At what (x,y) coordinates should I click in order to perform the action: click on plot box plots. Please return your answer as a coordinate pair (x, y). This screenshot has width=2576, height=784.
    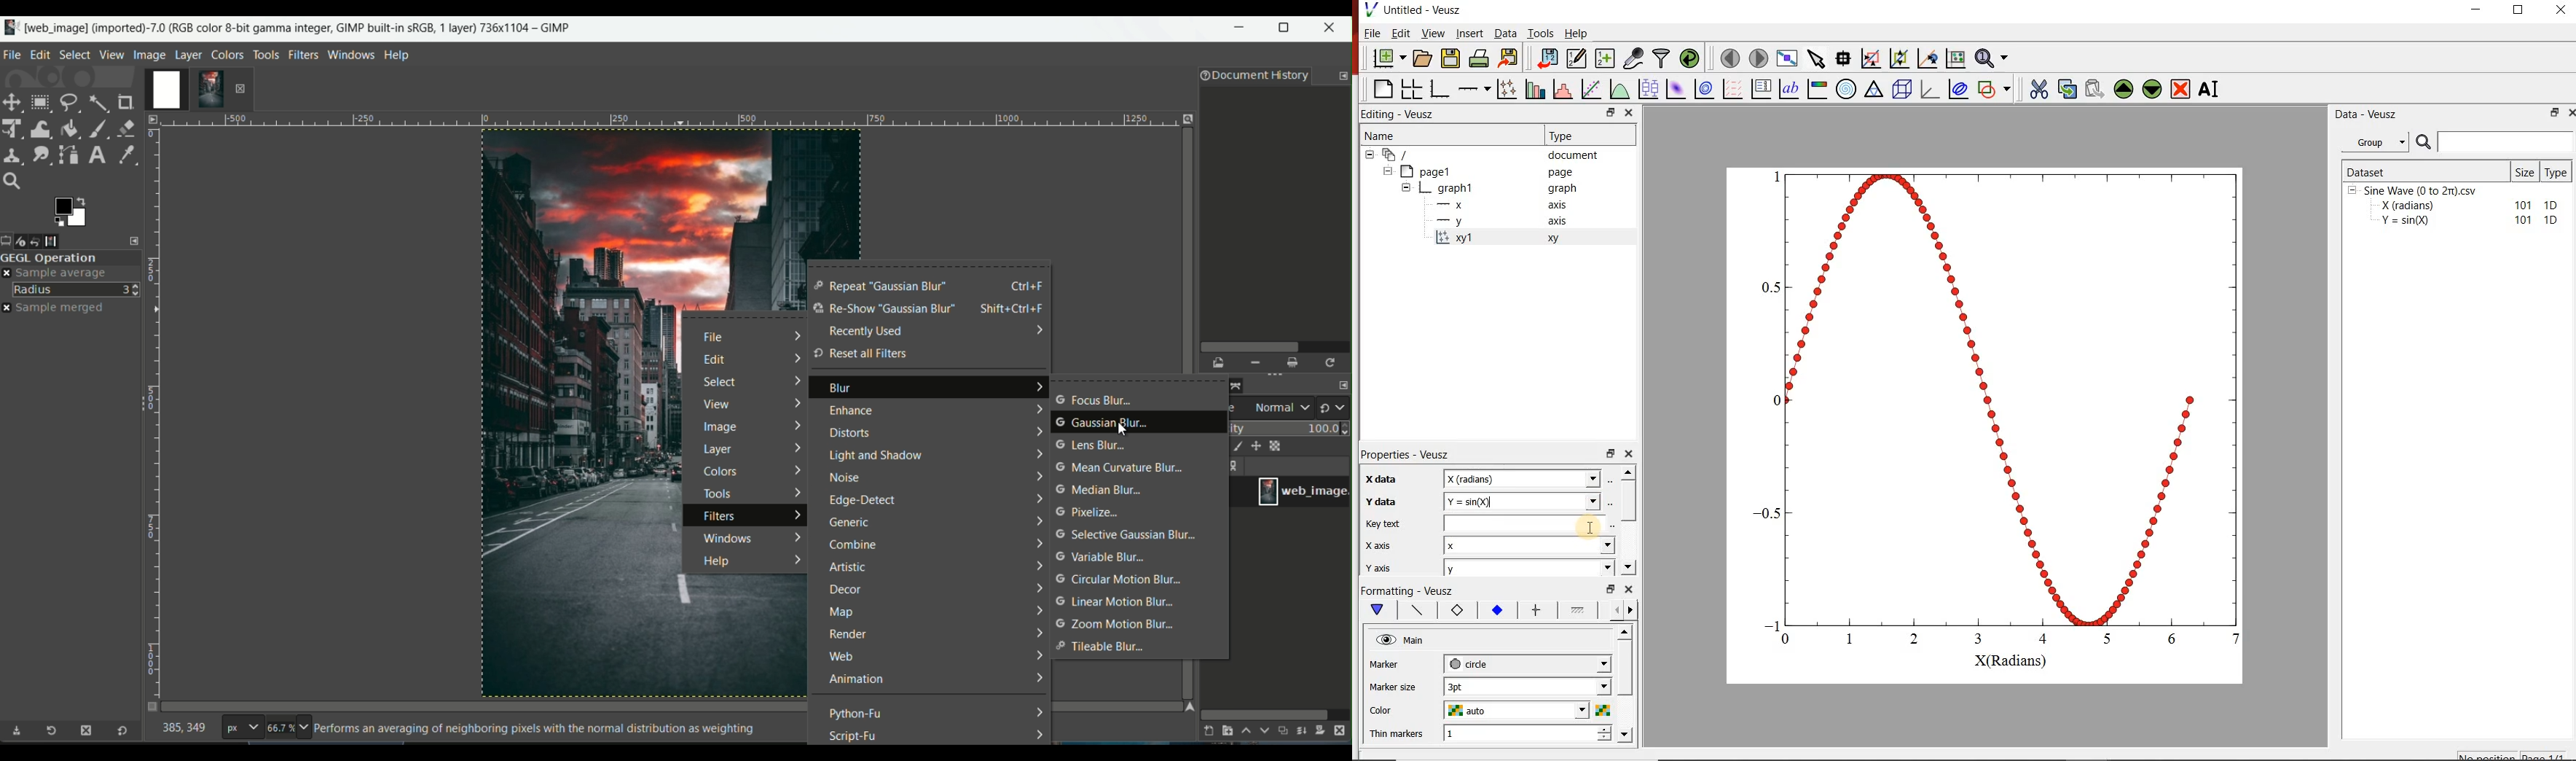
    Looking at the image, I should click on (1649, 90).